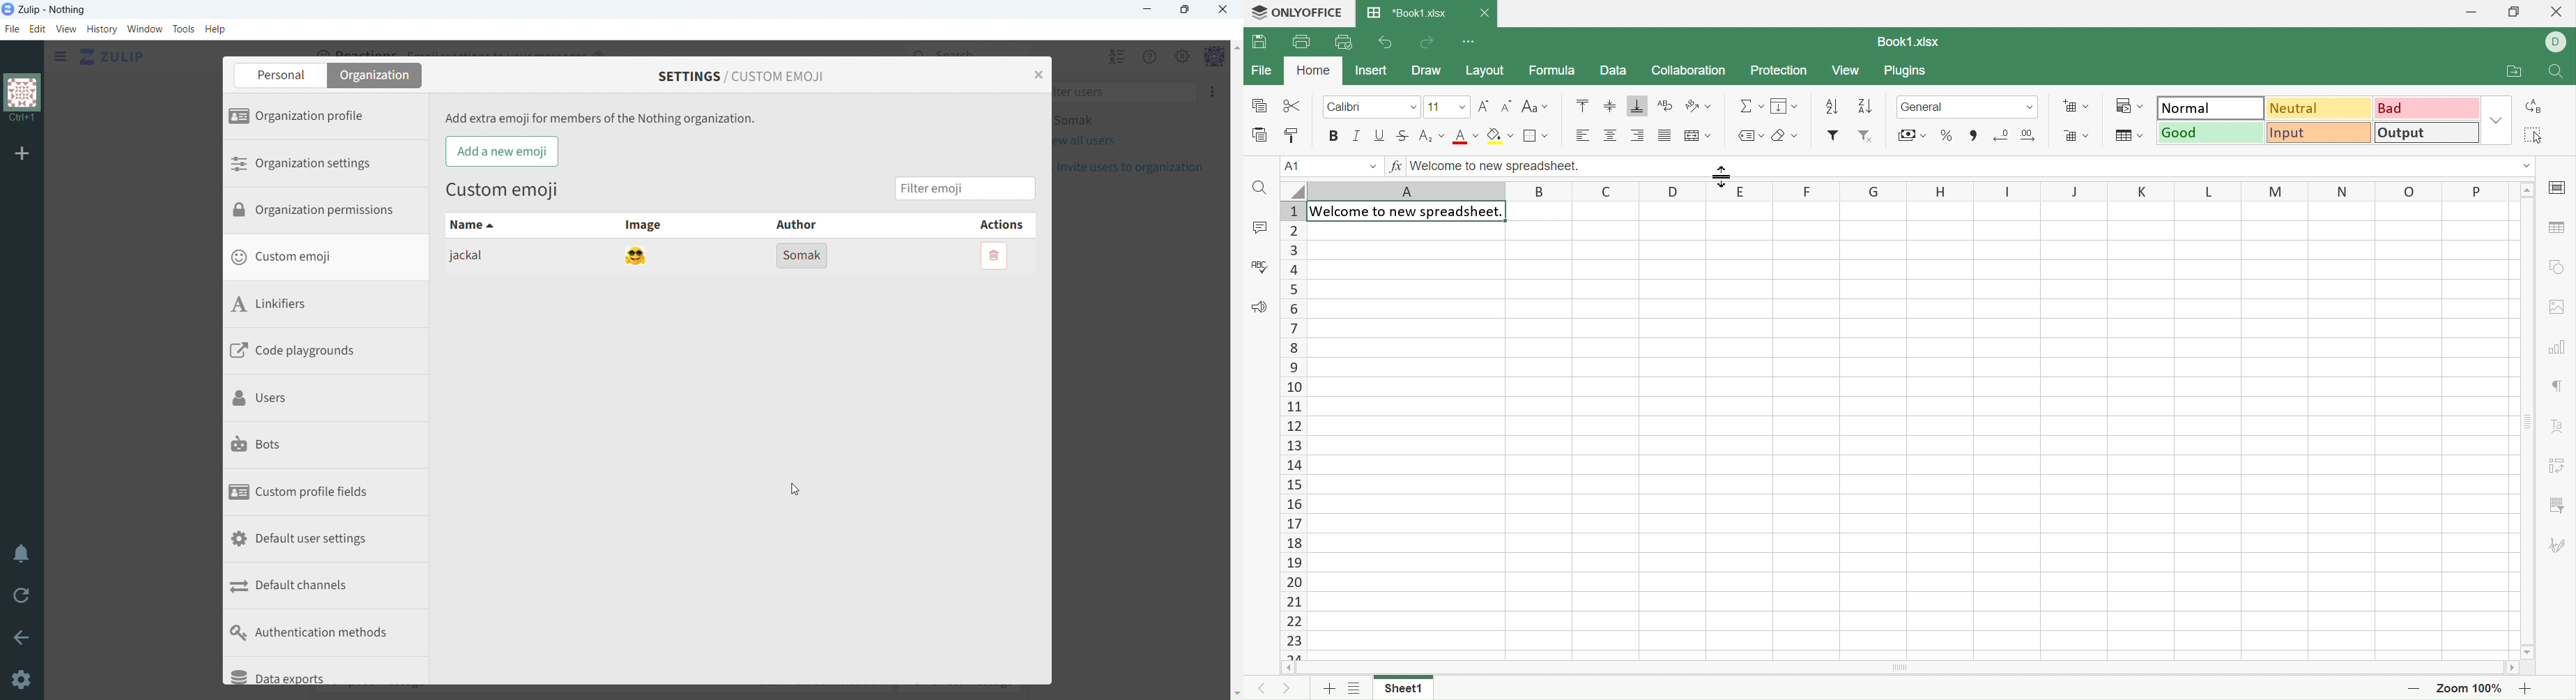 This screenshot has height=700, width=2576. Describe the element at coordinates (1664, 137) in the screenshot. I see `Justified` at that location.